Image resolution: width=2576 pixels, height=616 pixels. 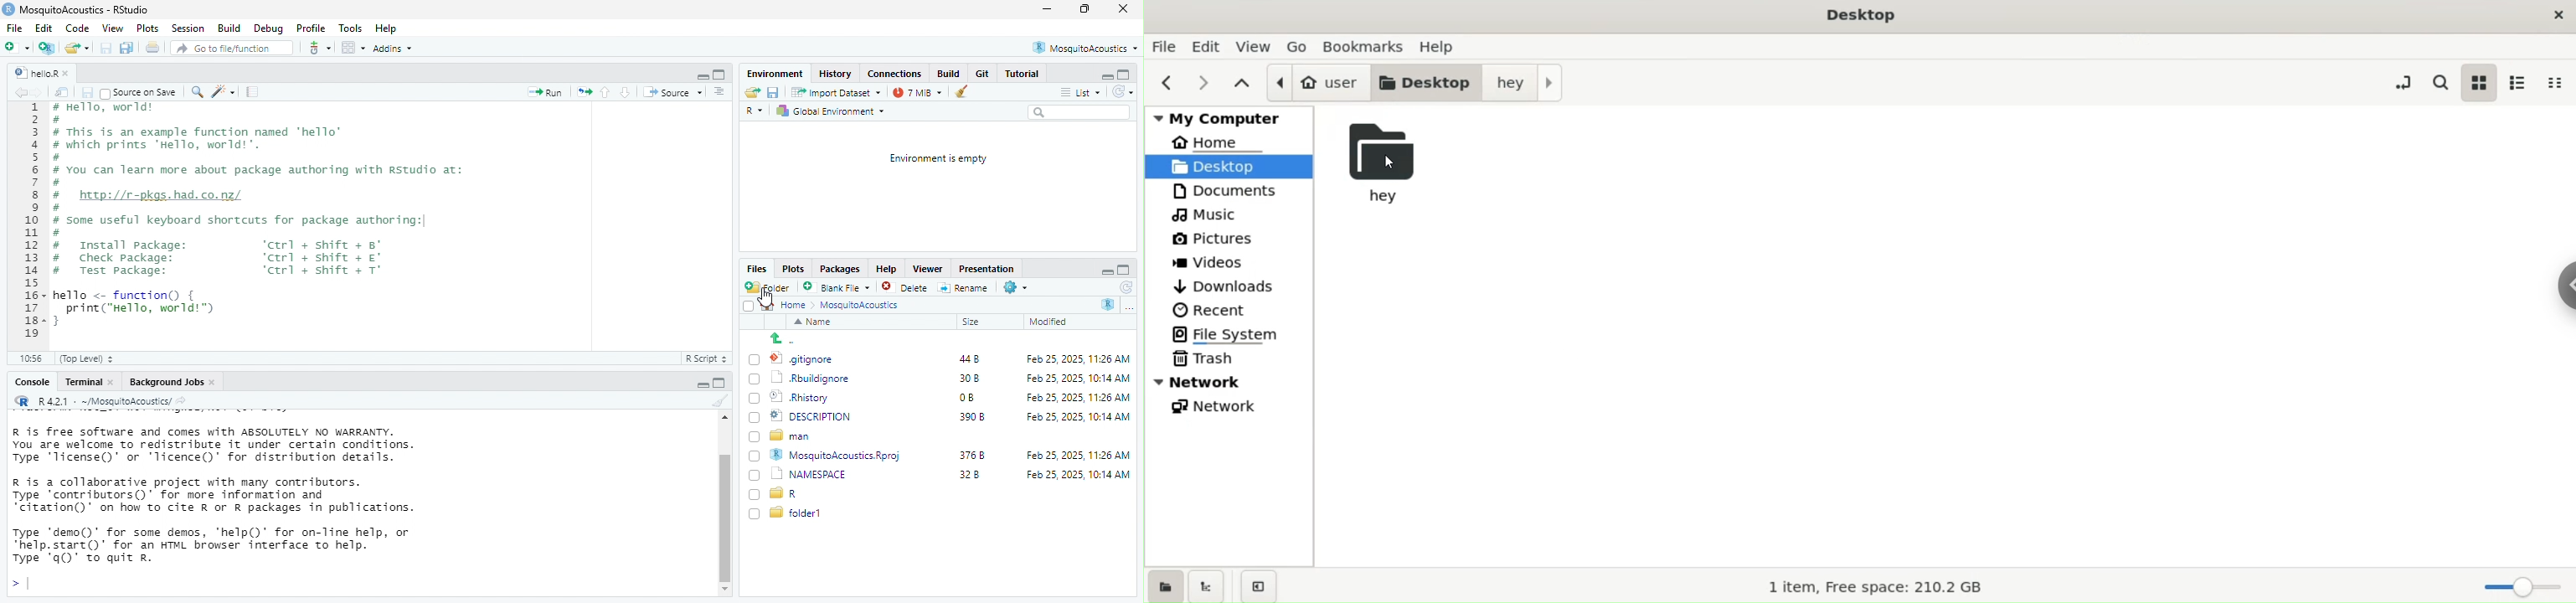 I want to click on Feb 25, 2025, 11:26 AM, so click(x=1075, y=455).